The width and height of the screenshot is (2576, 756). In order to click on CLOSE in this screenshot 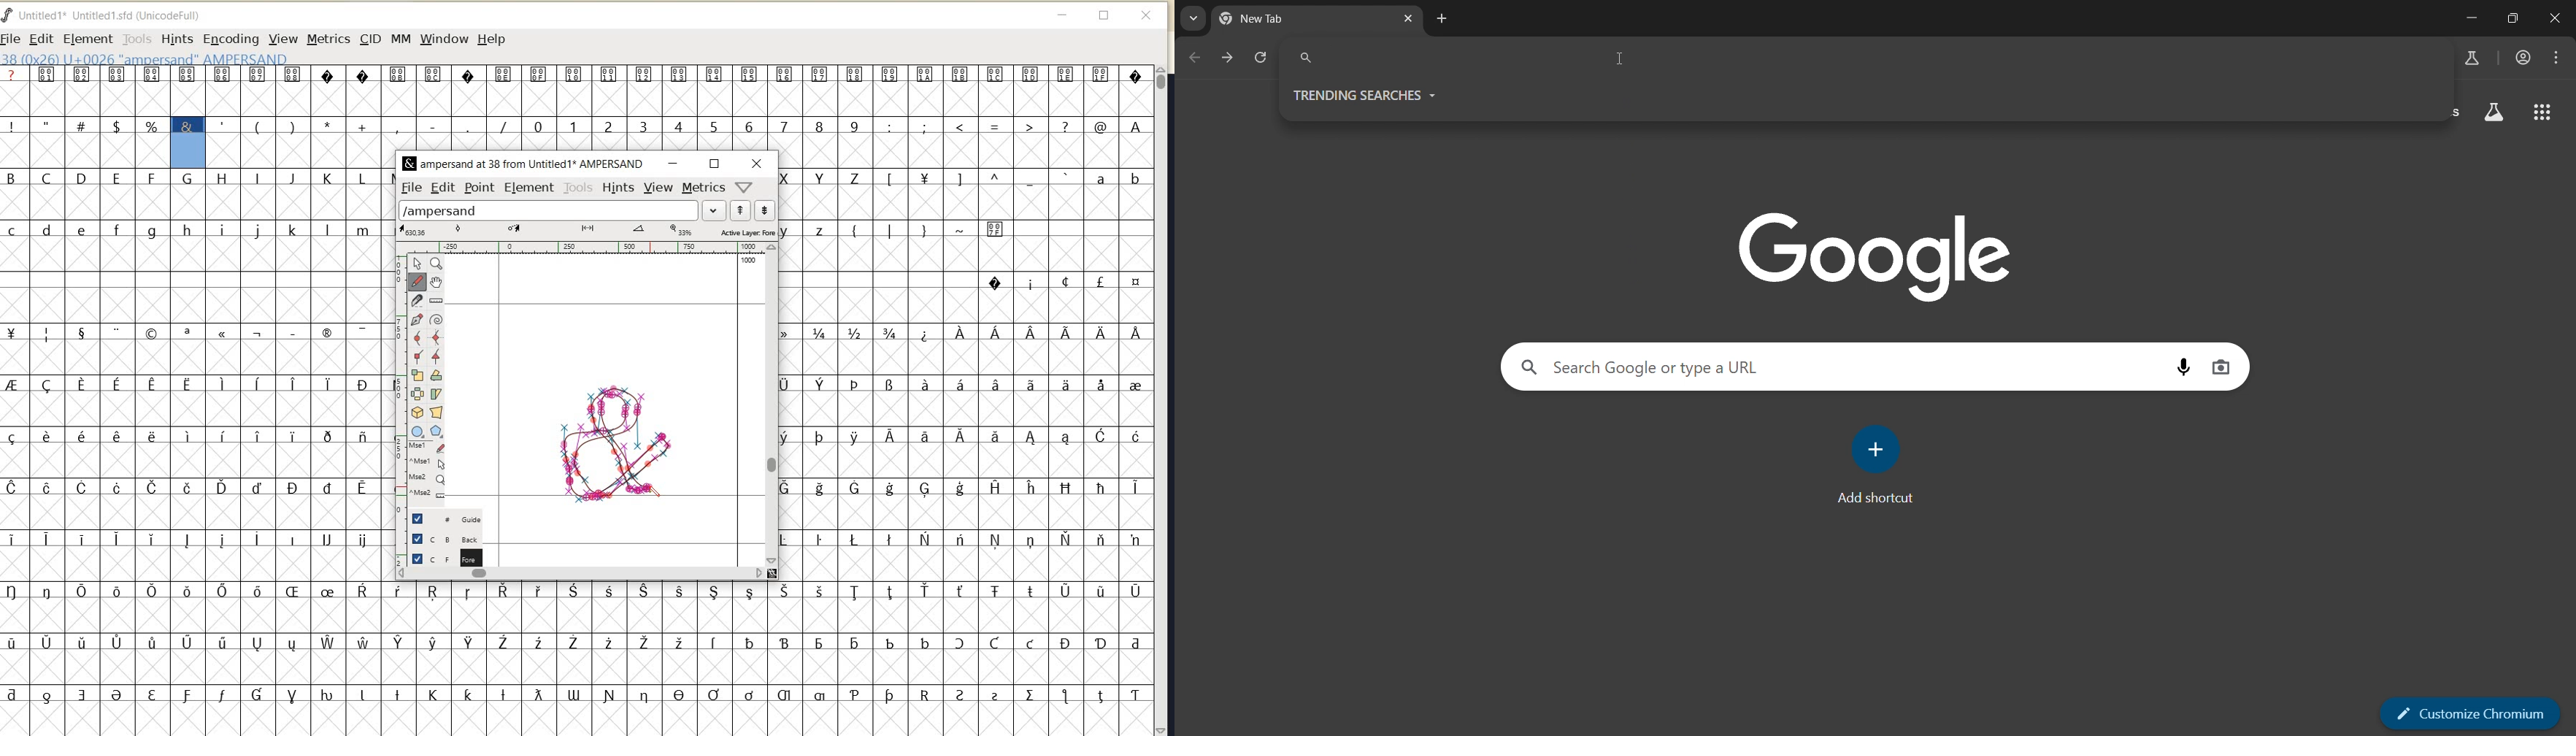, I will do `click(759, 163)`.